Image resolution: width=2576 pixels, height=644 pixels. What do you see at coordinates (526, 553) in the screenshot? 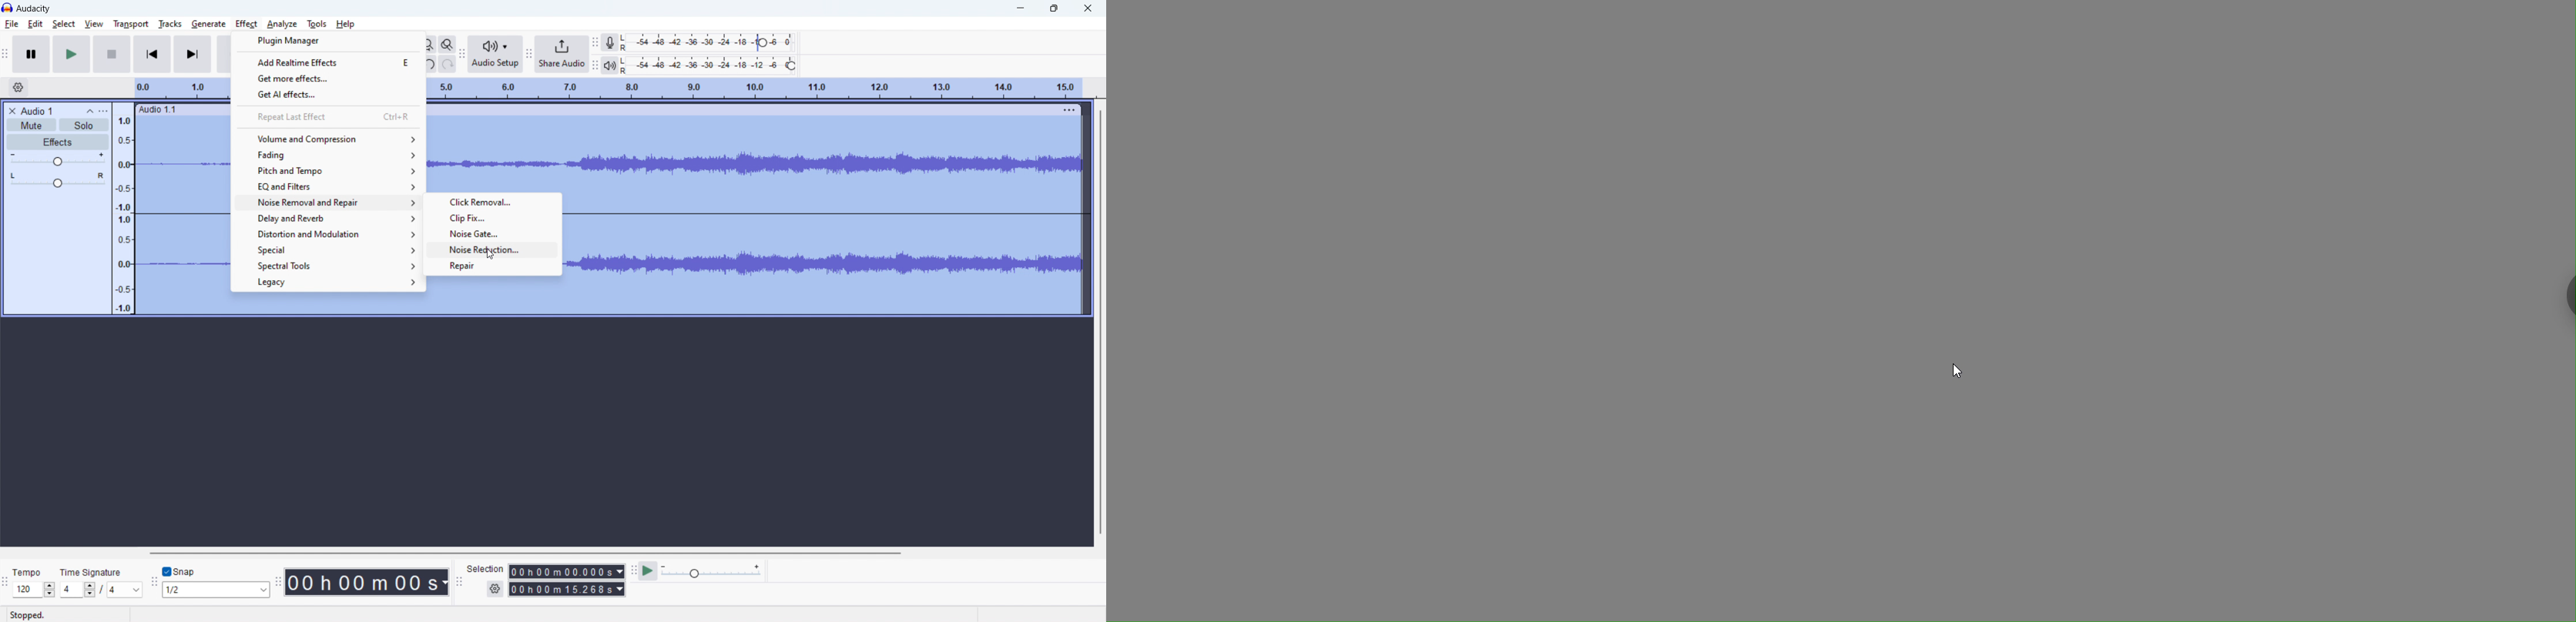
I see `horizontal scrollbar` at bounding box center [526, 553].